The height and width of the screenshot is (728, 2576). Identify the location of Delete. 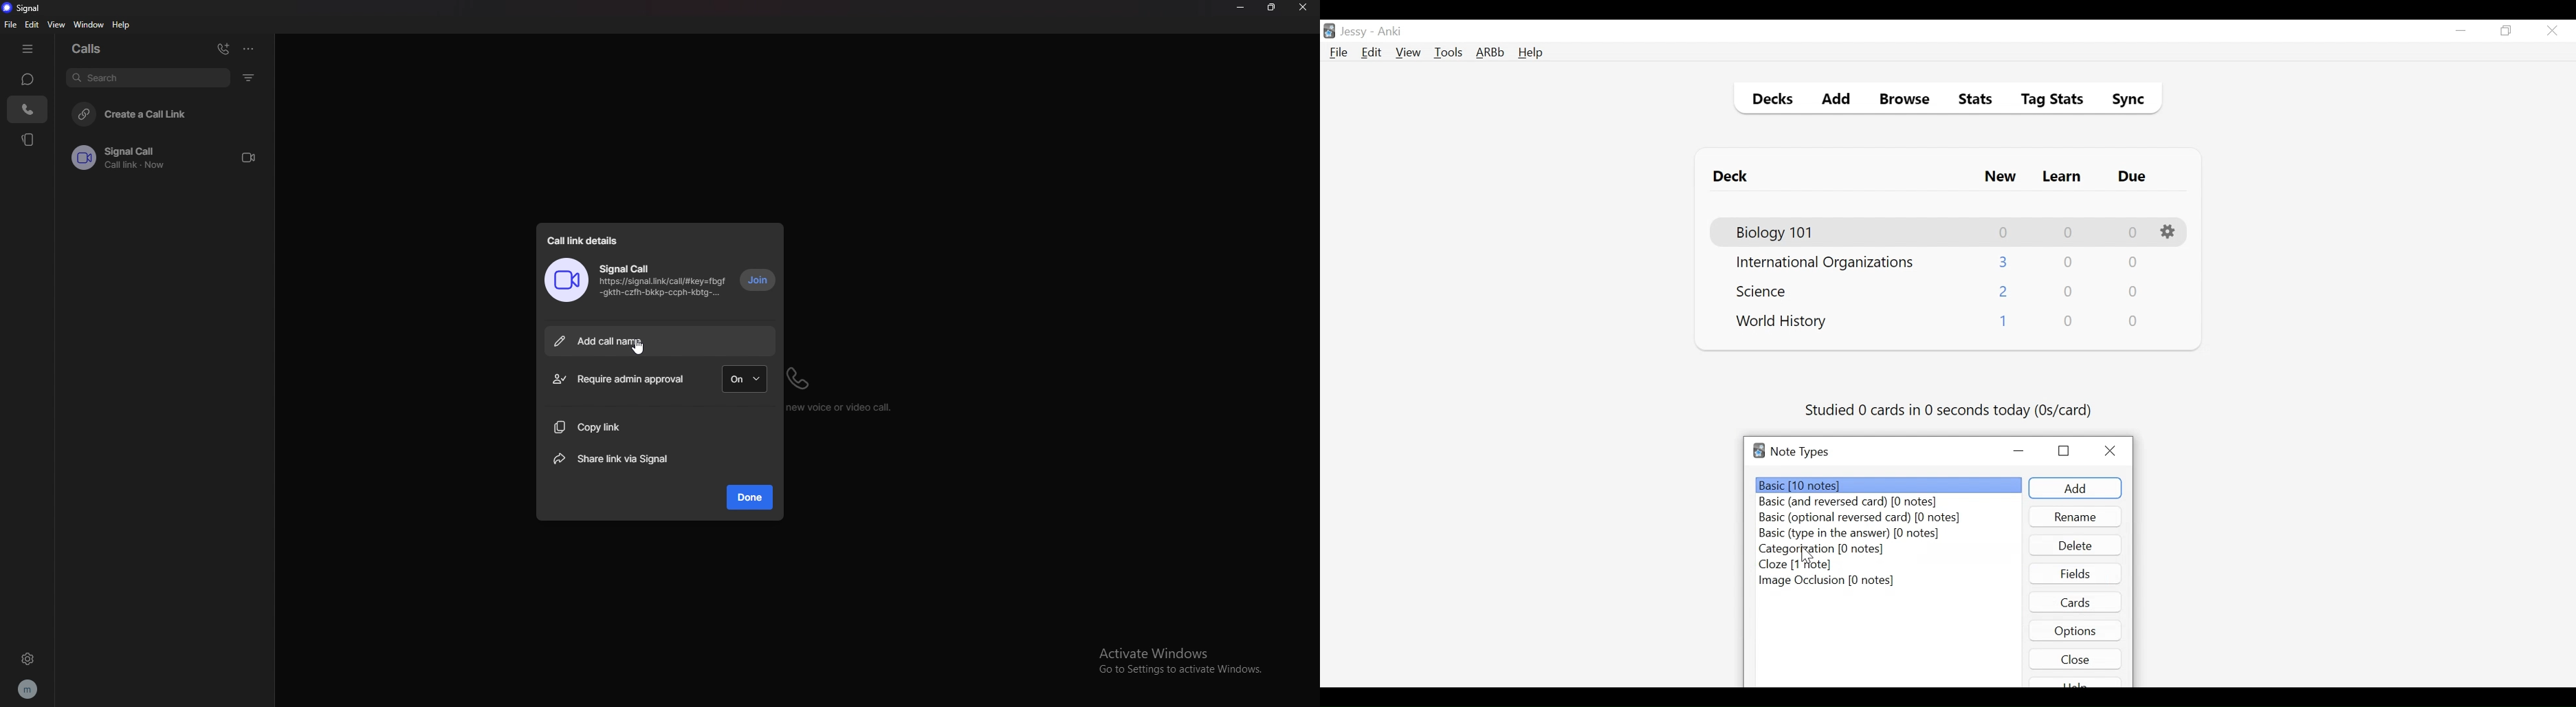
(2074, 545).